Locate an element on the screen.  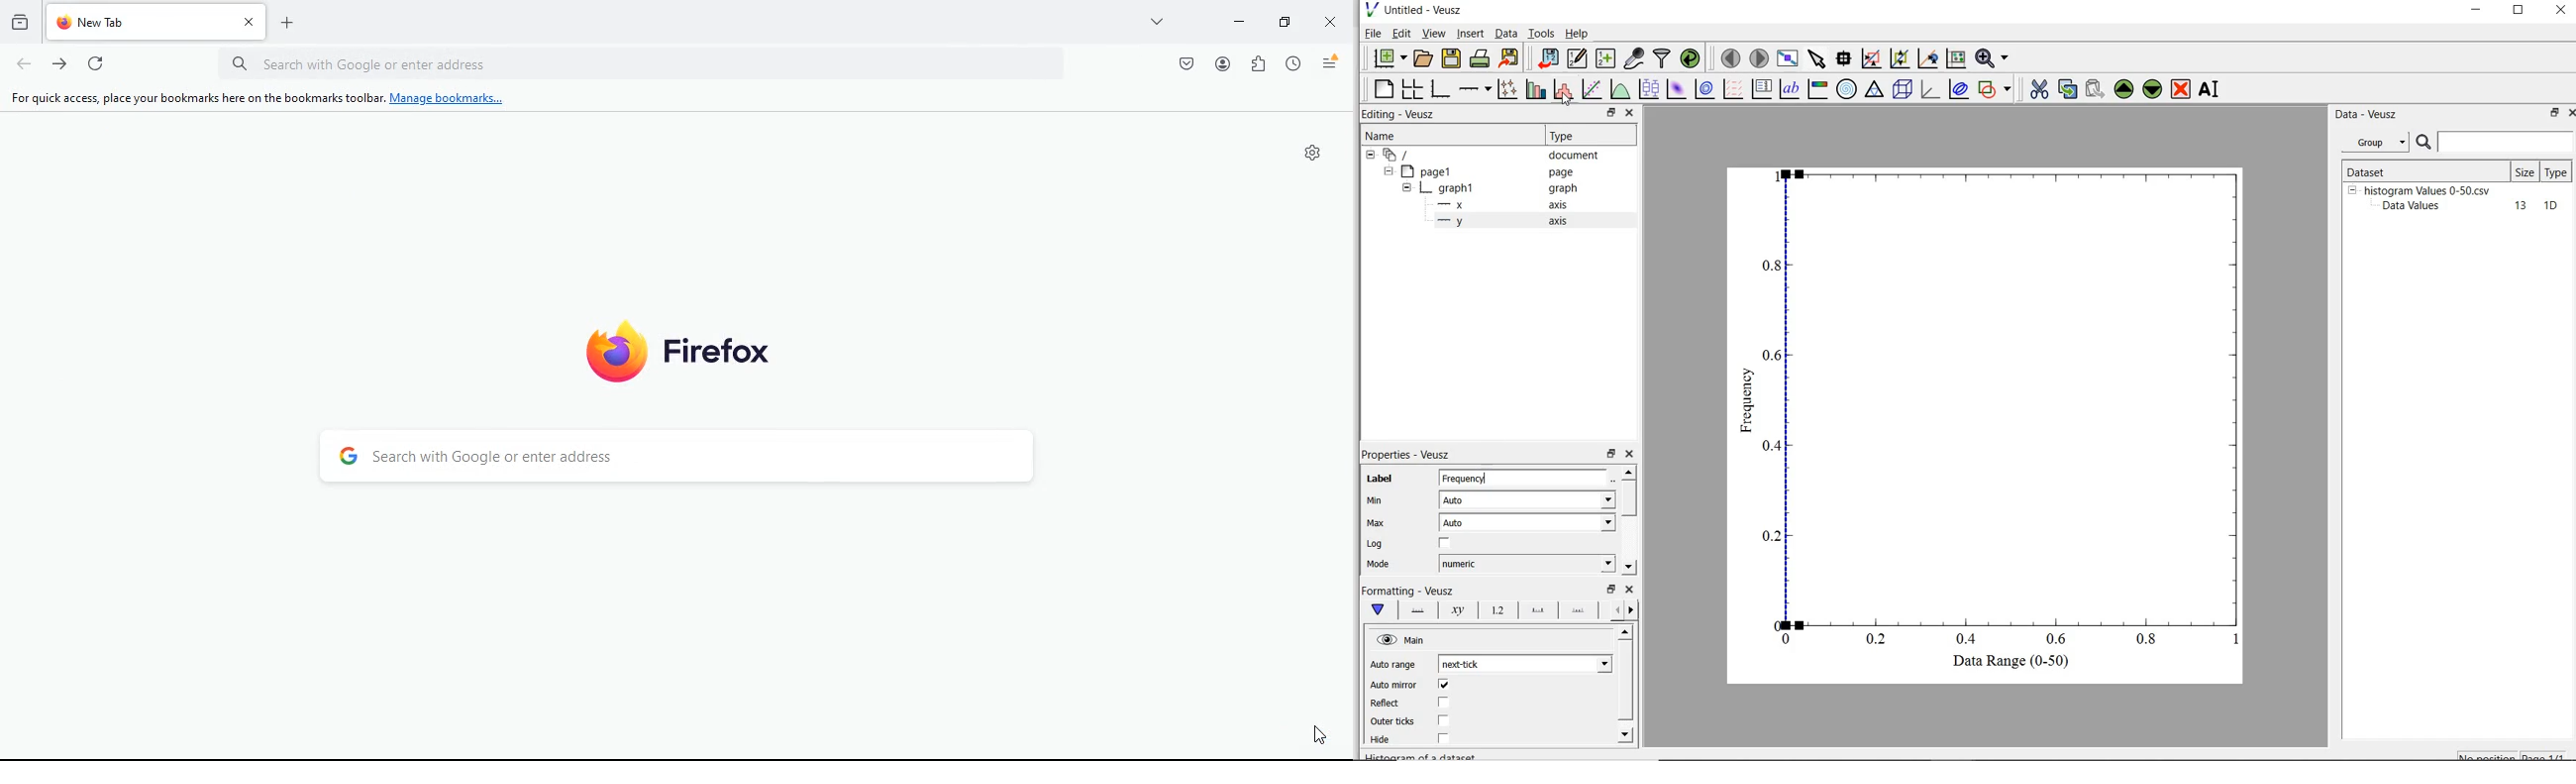
‘Auto mirror is located at coordinates (1394, 684).